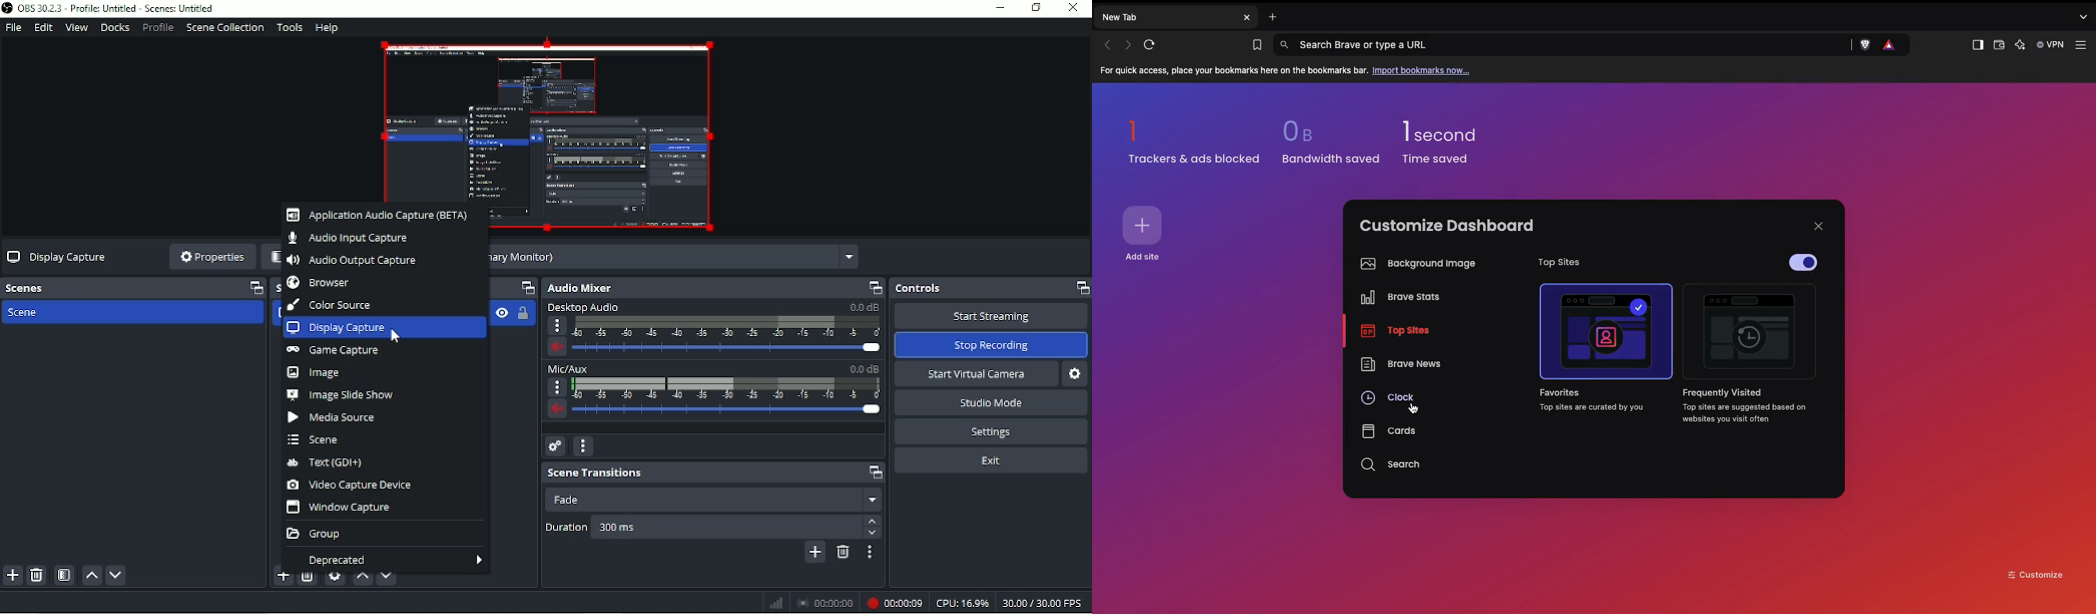  Describe the element at coordinates (776, 604) in the screenshot. I see `Graph` at that location.